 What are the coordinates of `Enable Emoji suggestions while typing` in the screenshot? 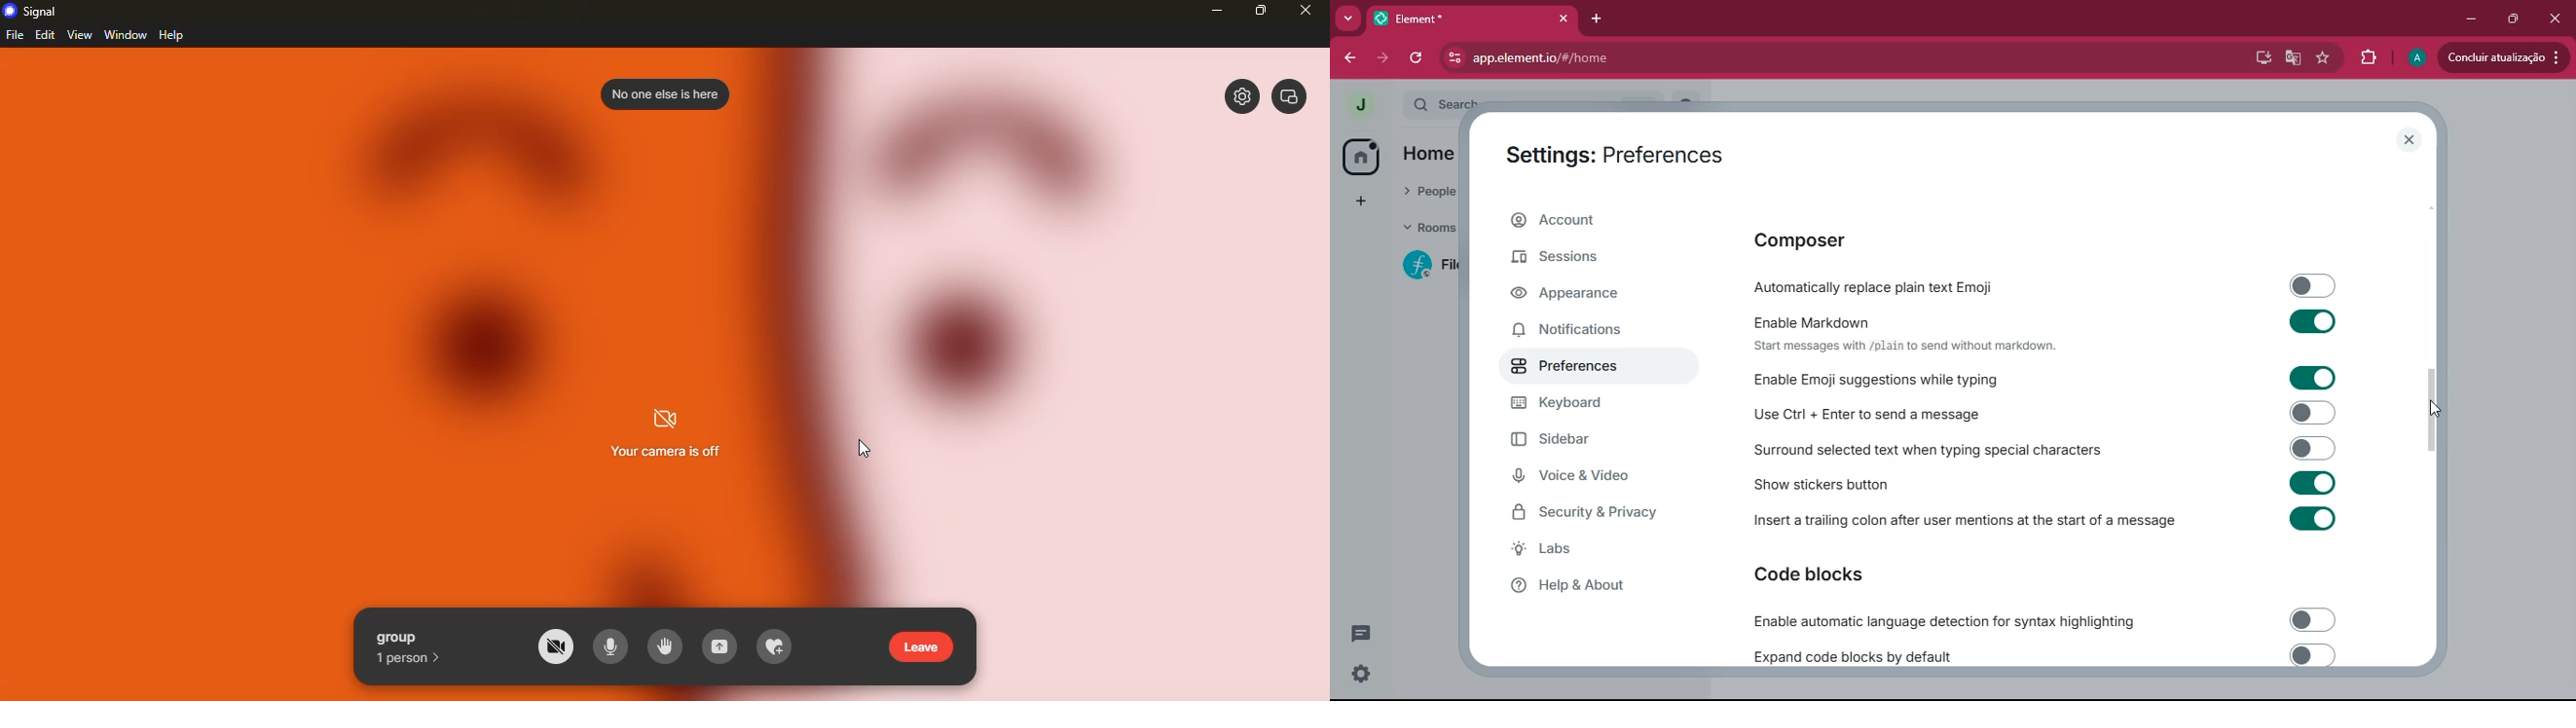 It's located at (2054, 376).